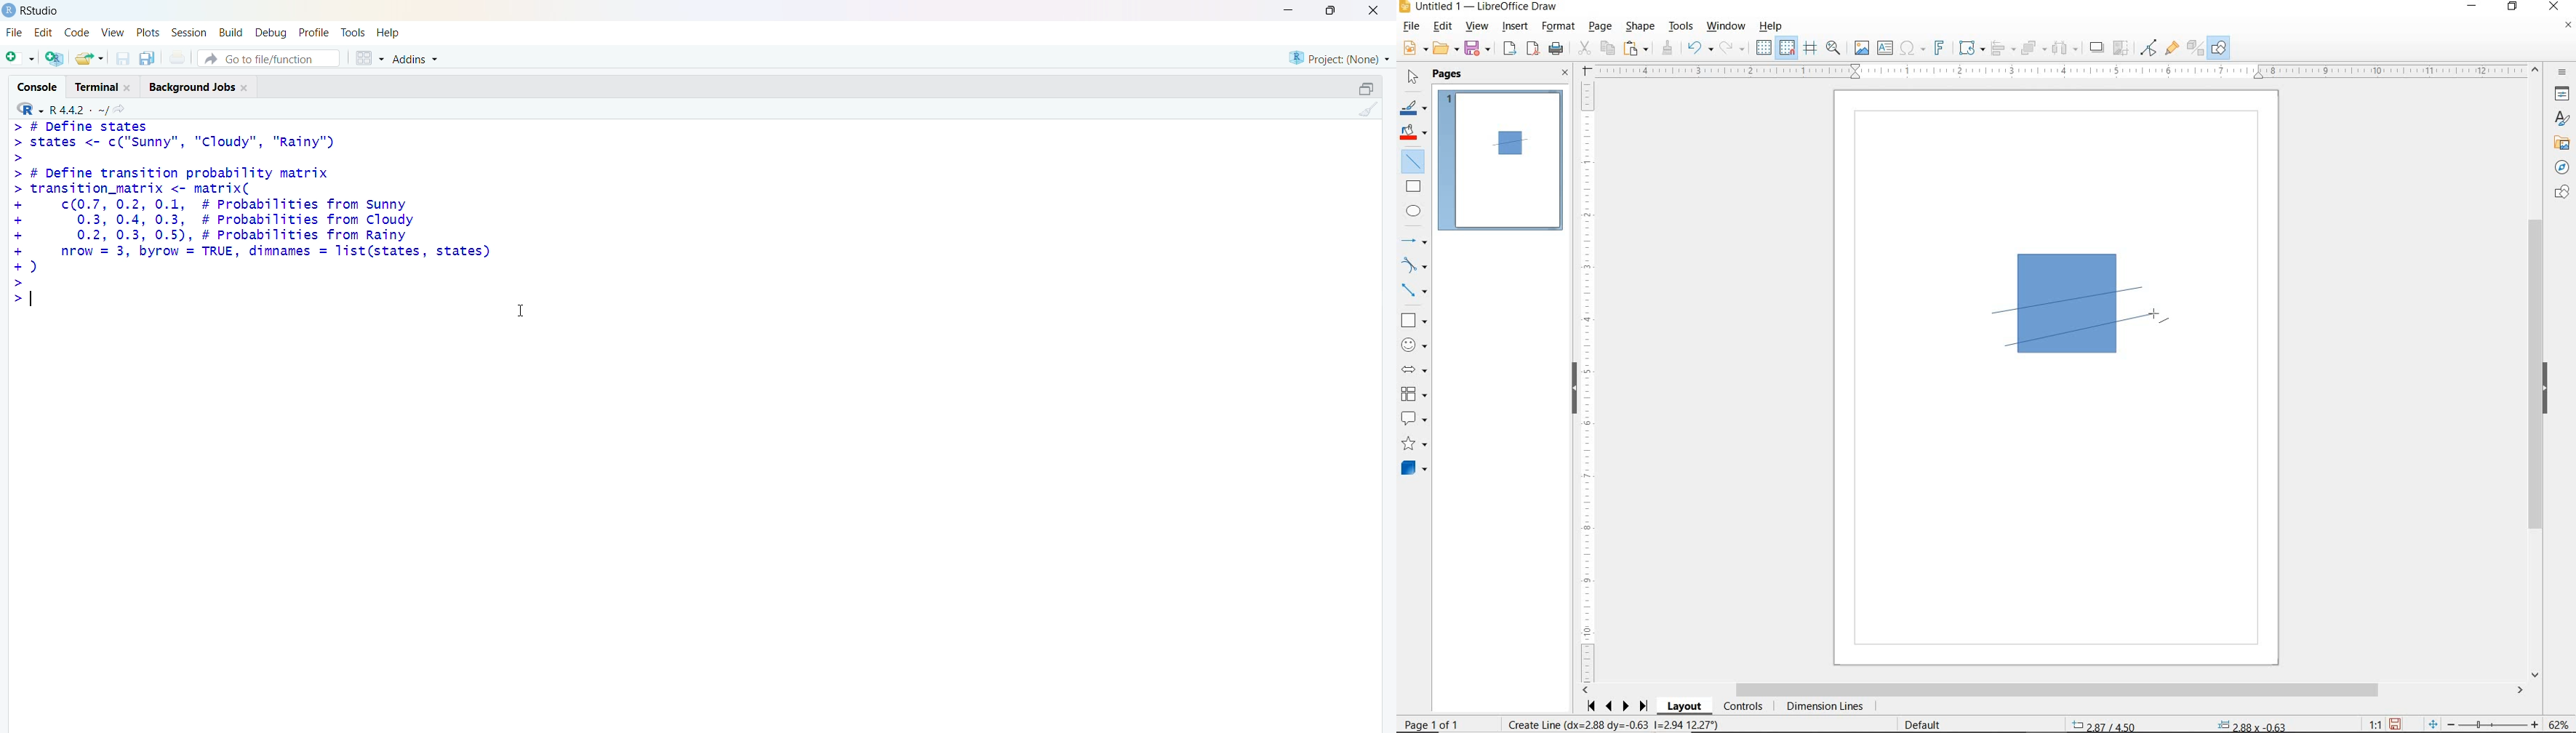 The height and width of the screenshot is (756, 2576). Describe the element at coordinates (2097, 48) in the screenshot. I see `SHADOW` at that location.